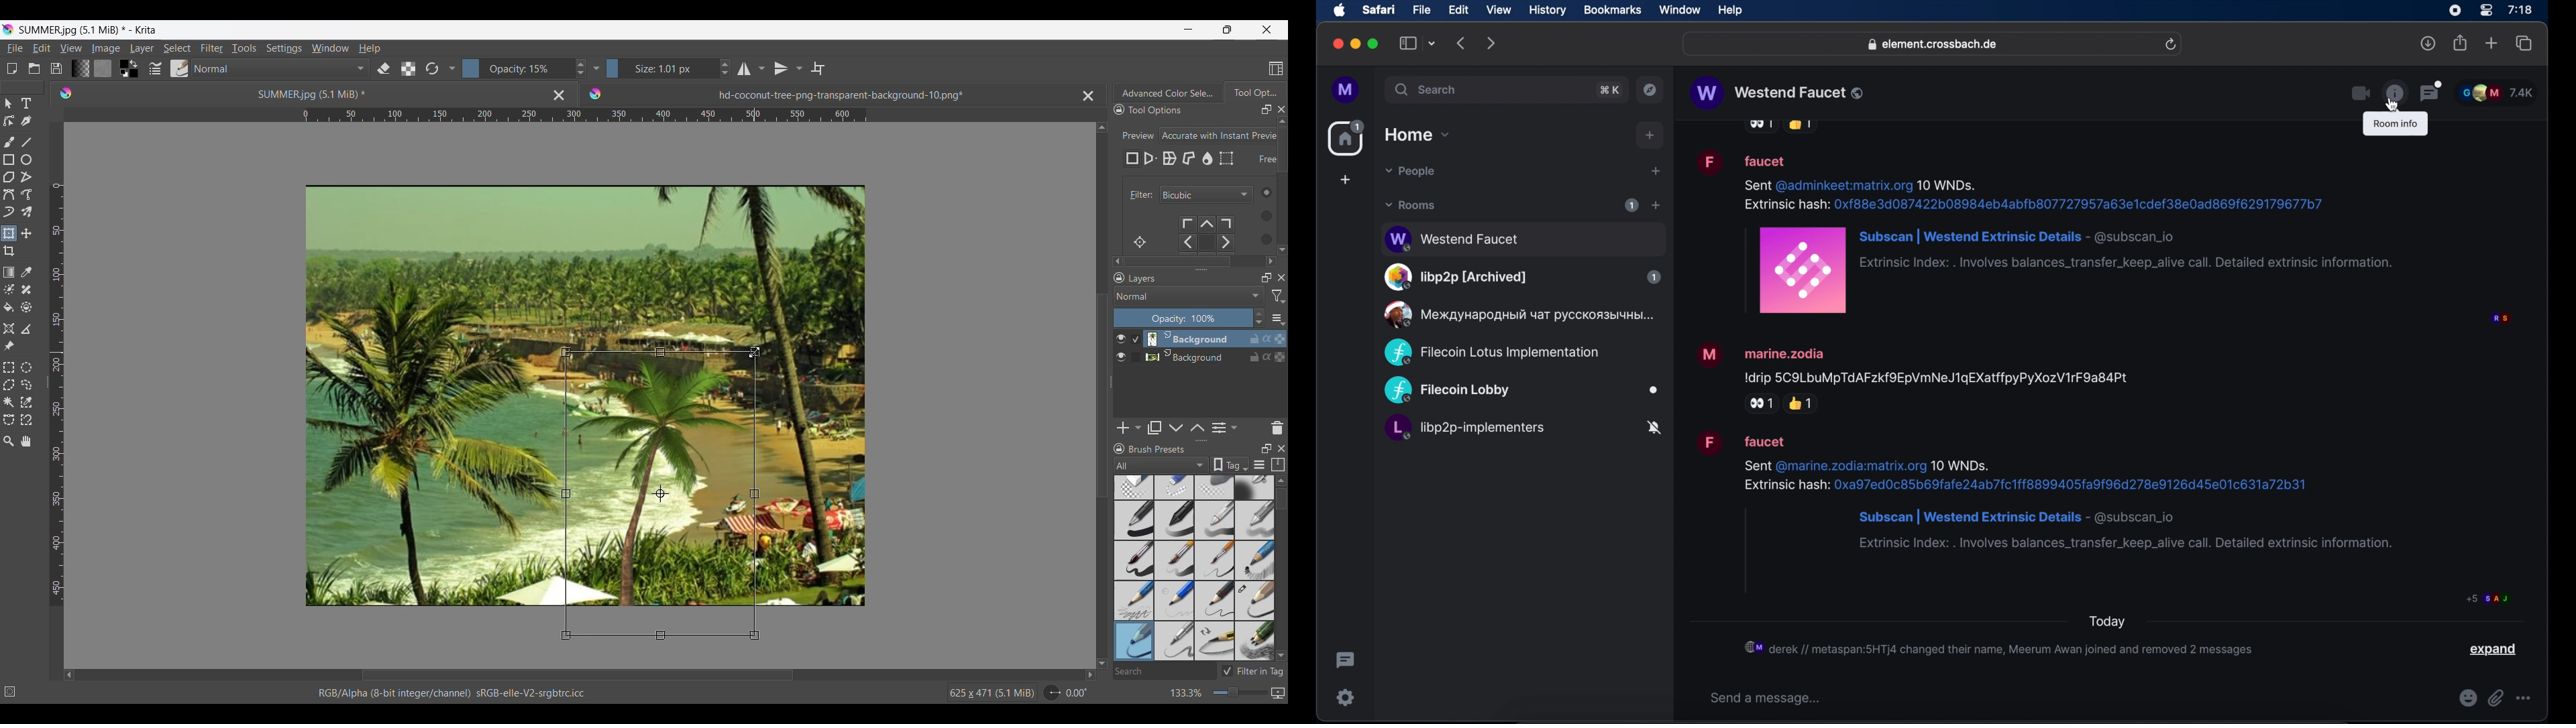 The width and height of the screenshot is (2576, 728). Describe the element at coordinates (1421, 10) in the screenshot. I see `file` at that location.